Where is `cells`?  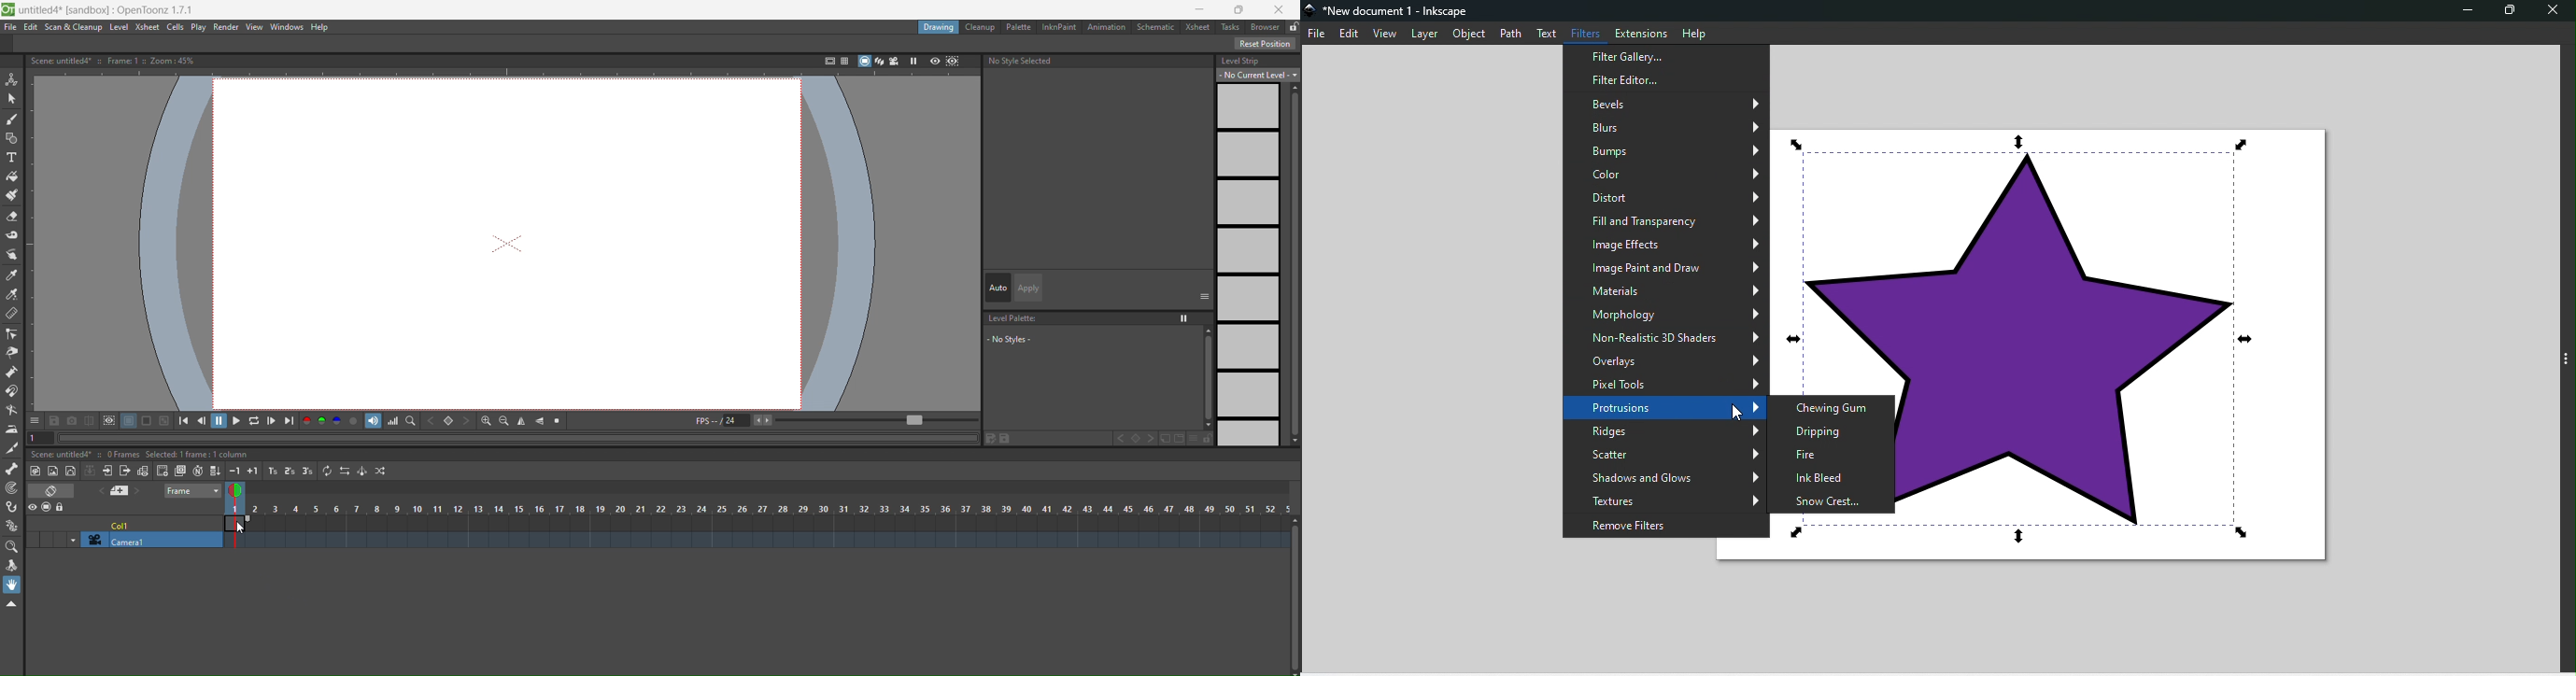
cells is located at coordinates (177, 28).